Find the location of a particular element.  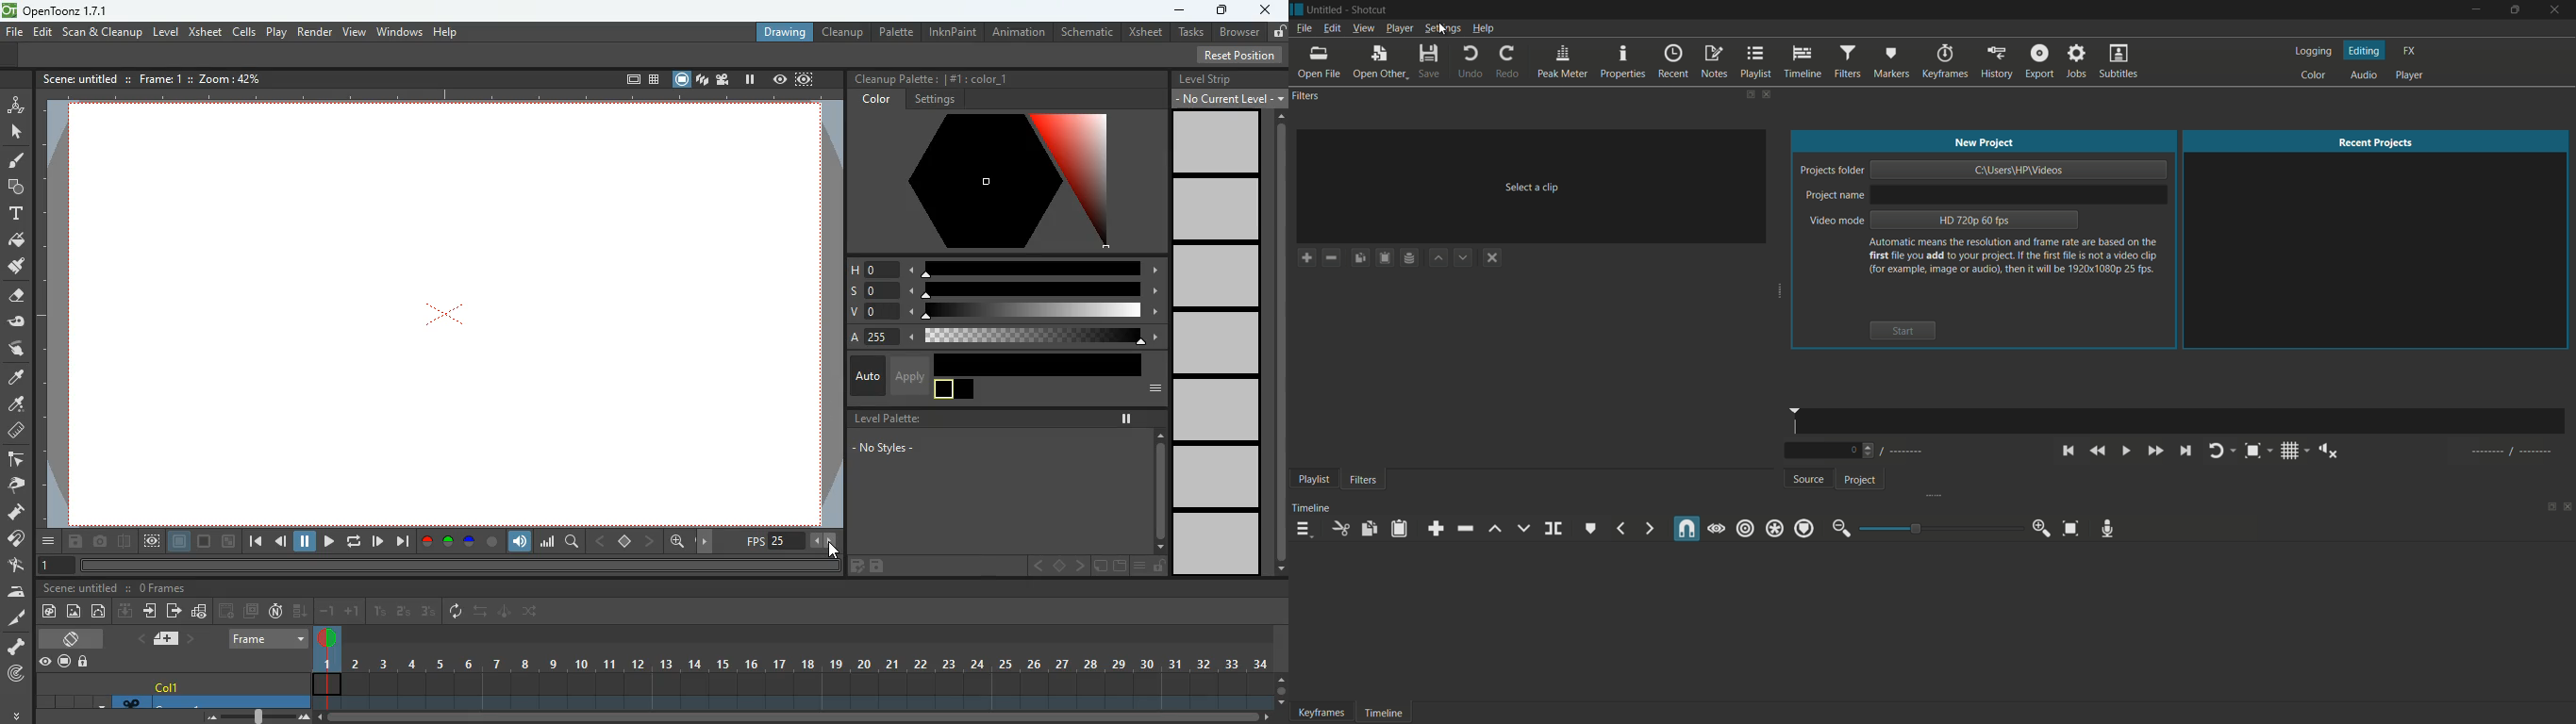

project name is located at coordinates (1835, 196).